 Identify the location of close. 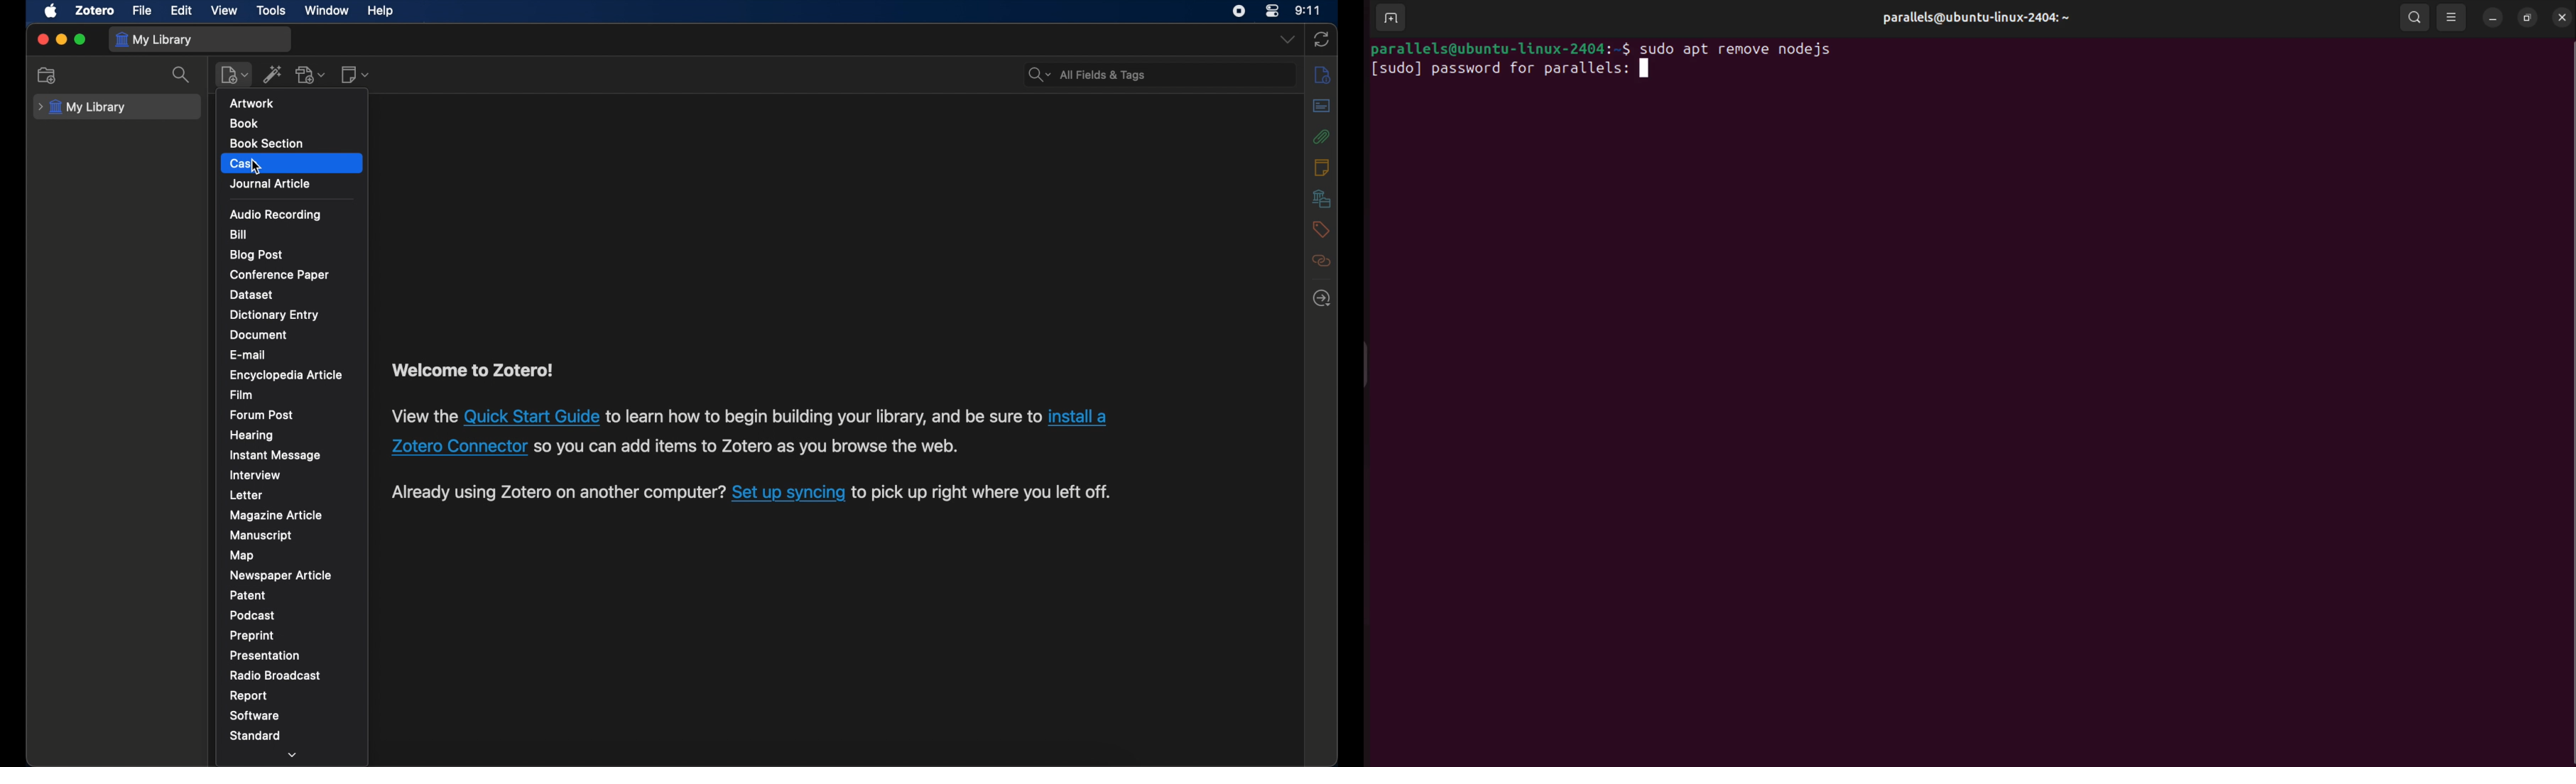
(43, 38).